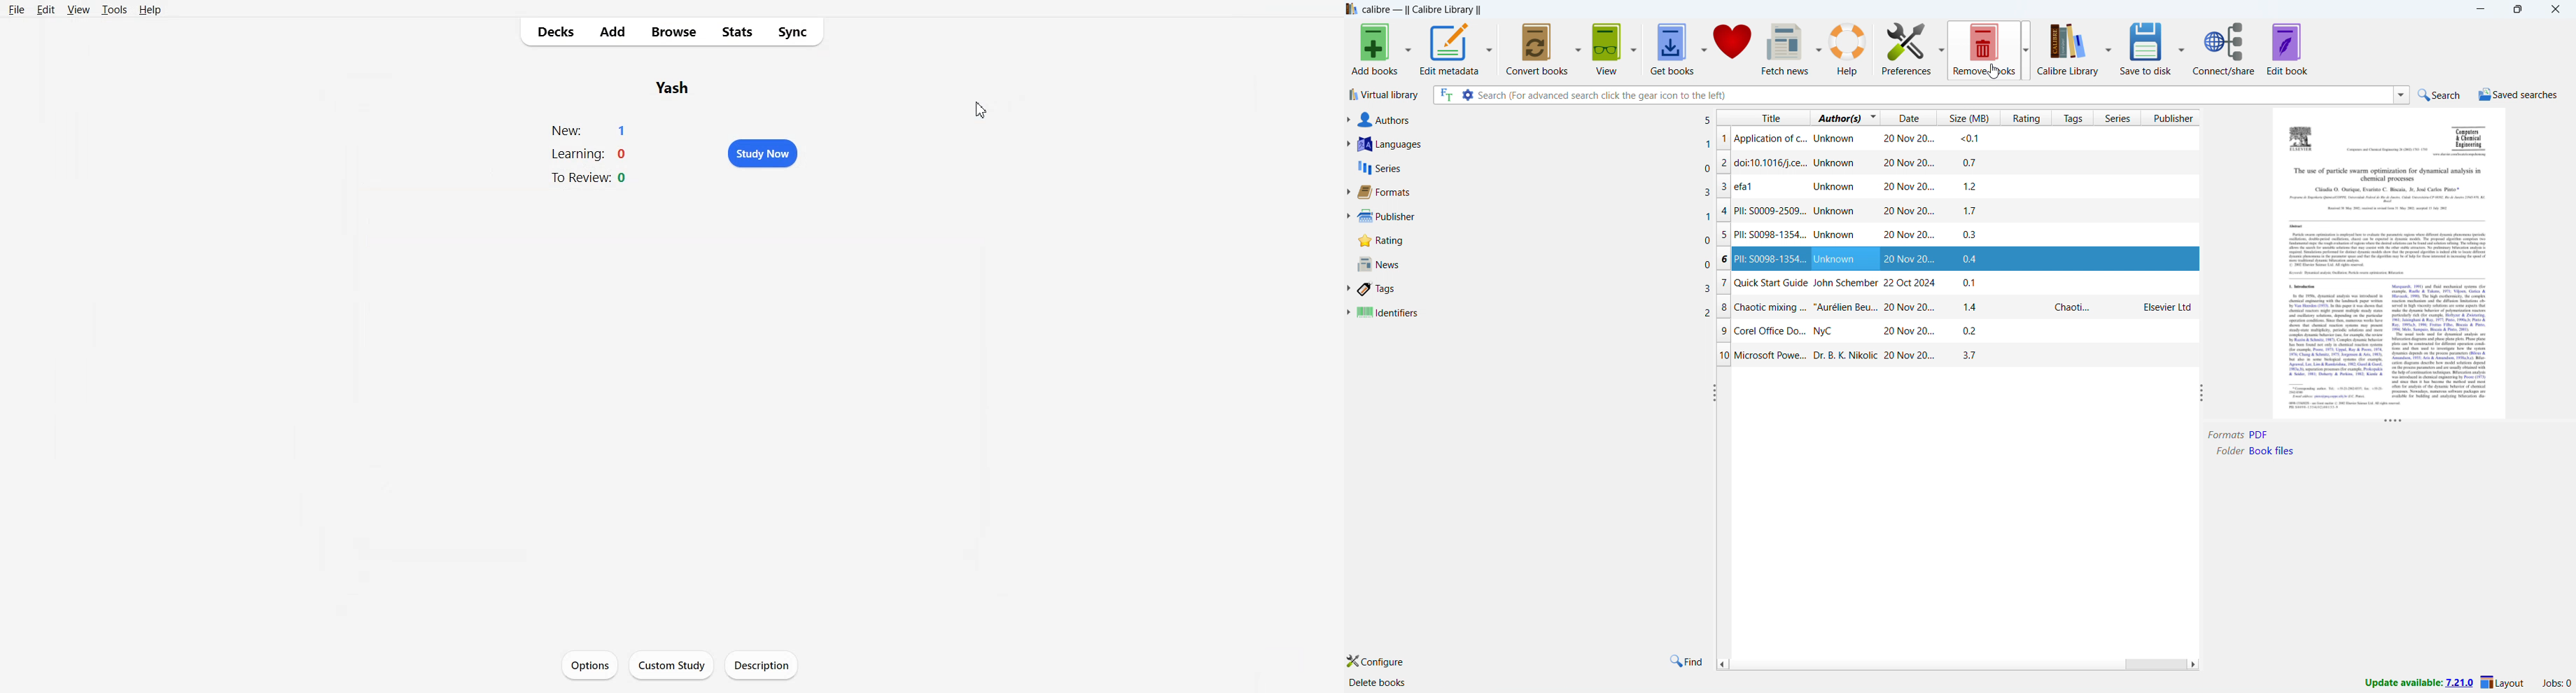 This screenshot has width=2576, height=700. Describe the element at coordinates (1529, 288) in the screenshot. I see `tags` at that location.